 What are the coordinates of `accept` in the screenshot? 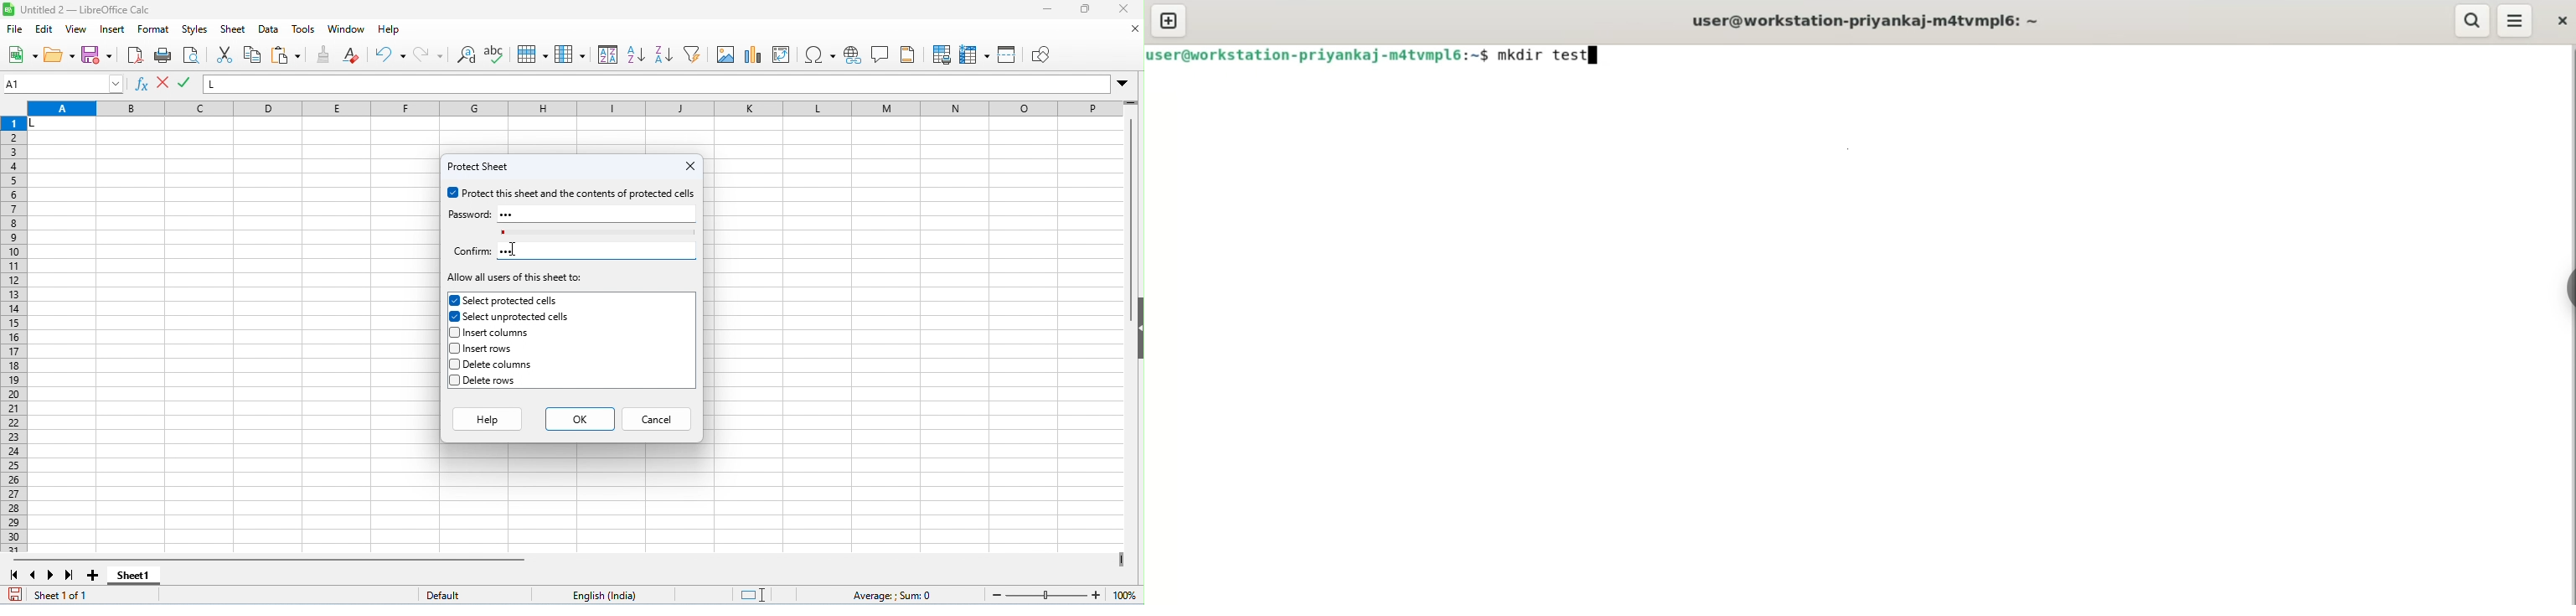 It's located at (164, 84).